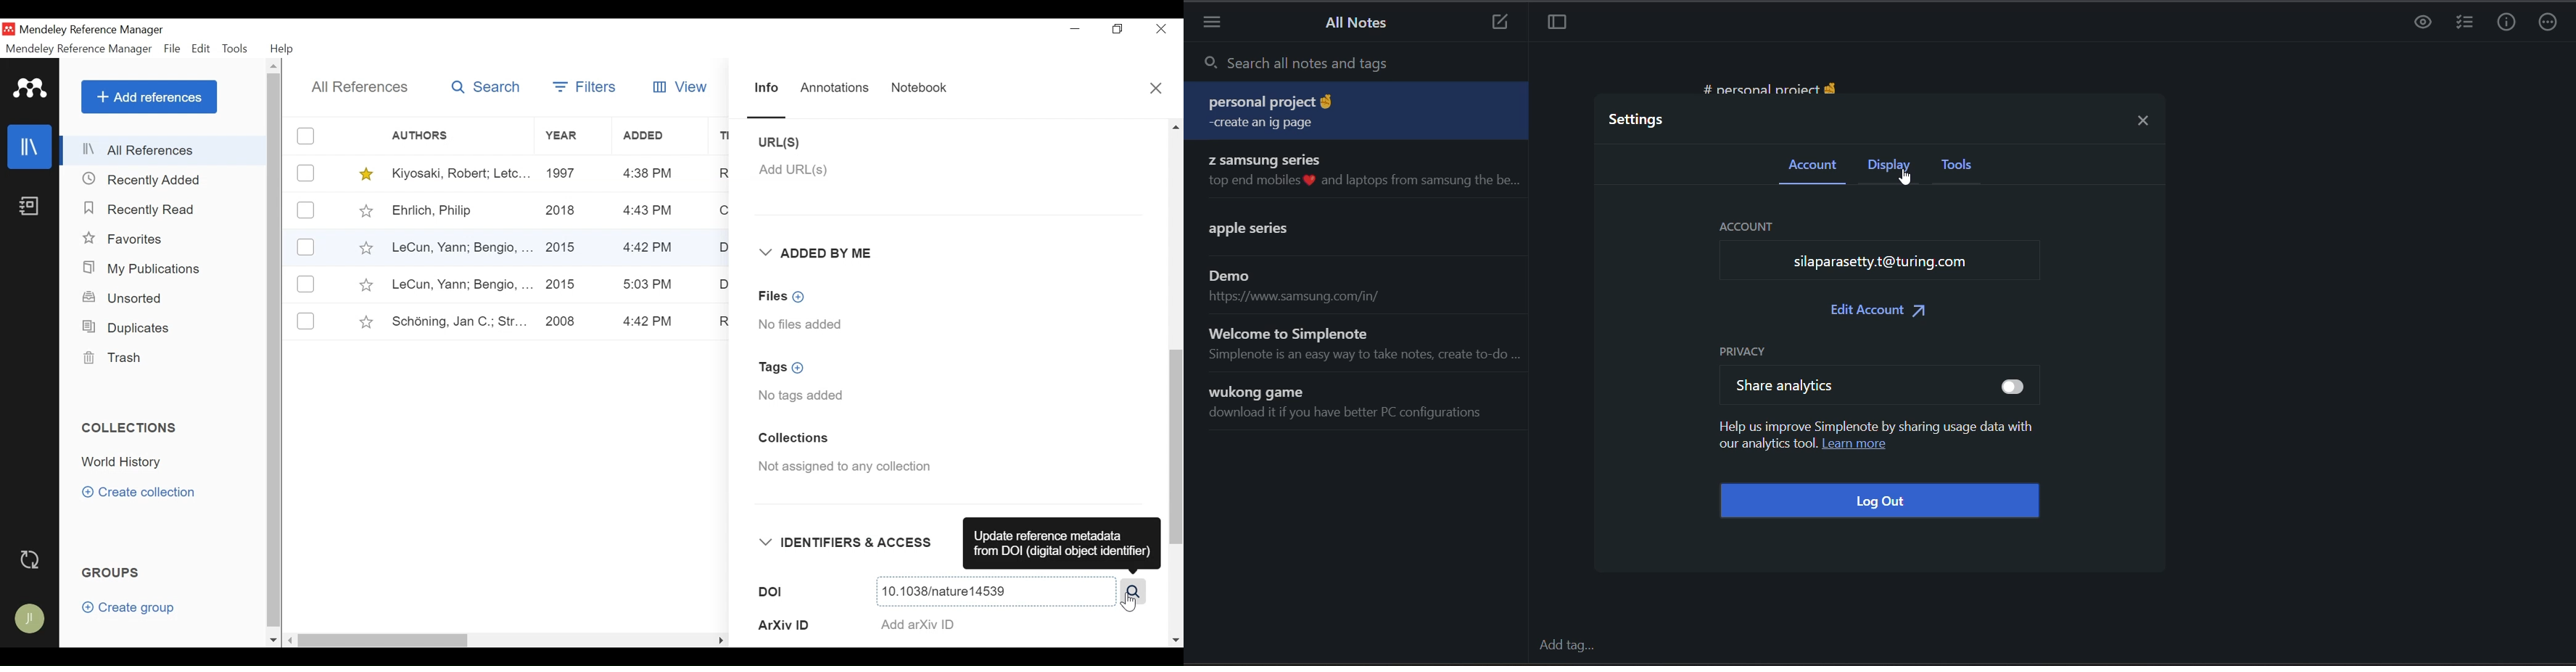 The width and height of the screenshot is (2576, 672). Describe the element at coordinates (801, 397) in the screenshot. I see `No tags added` at that location.